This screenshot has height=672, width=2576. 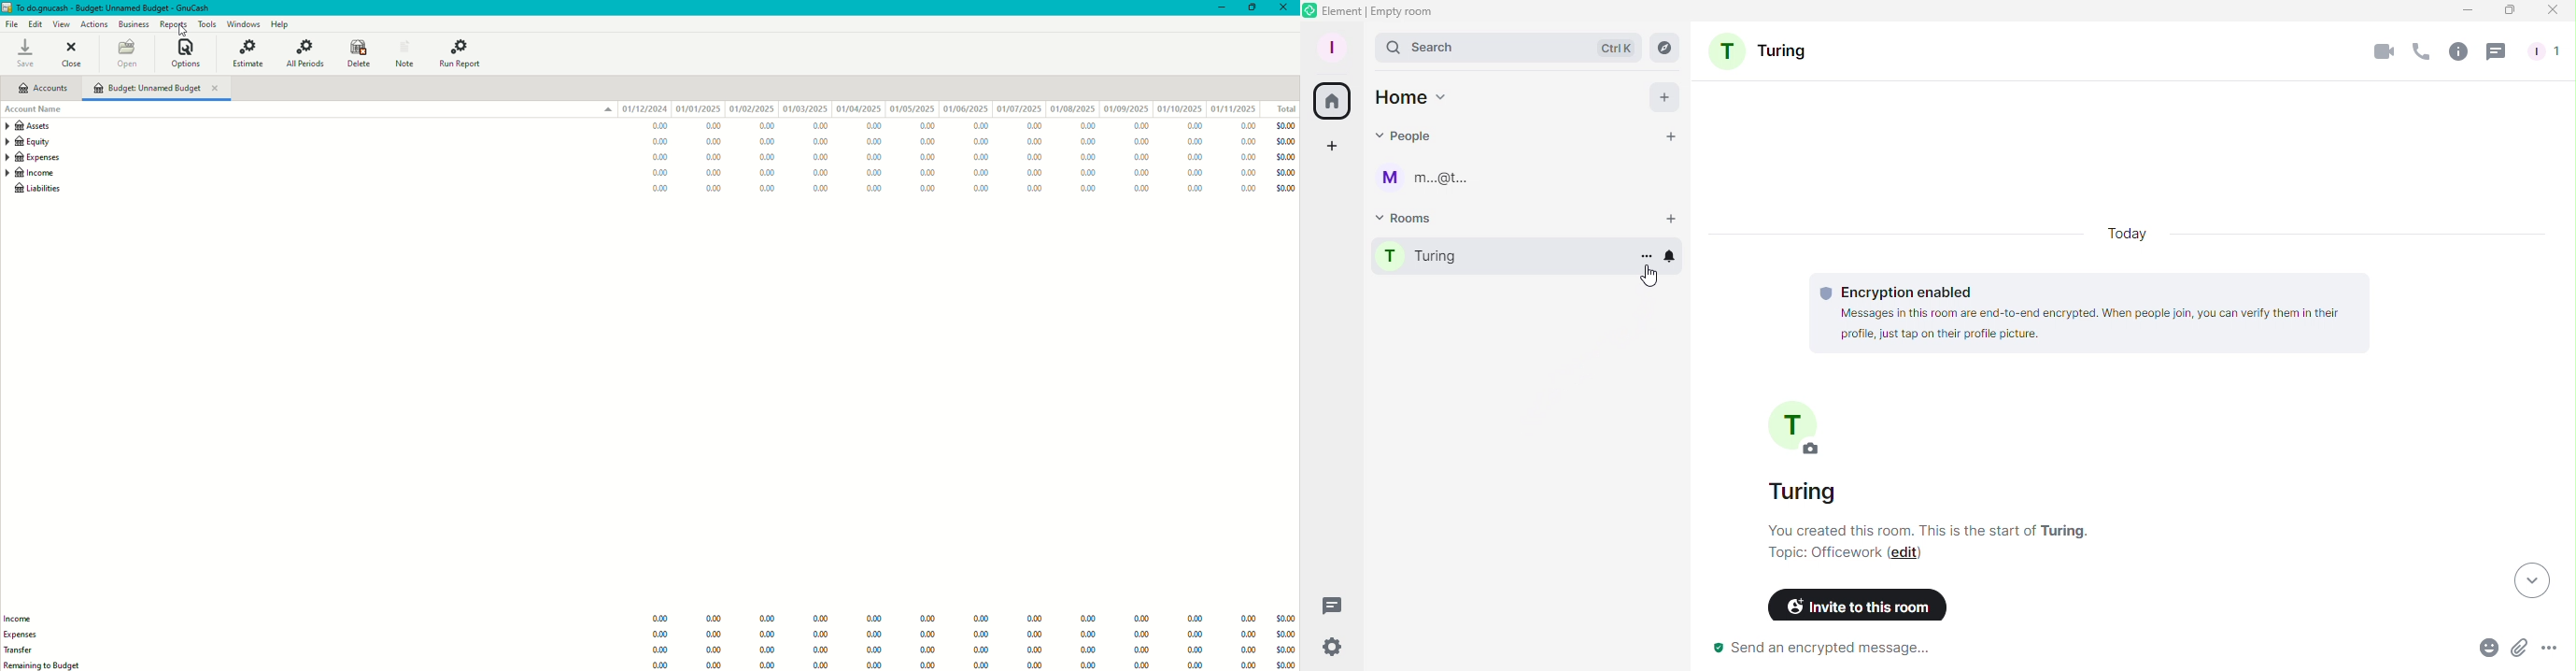 What do you see at coordinates (657, 172) in the screenshot?
I see `0.00` at bounding box center [657, 172].